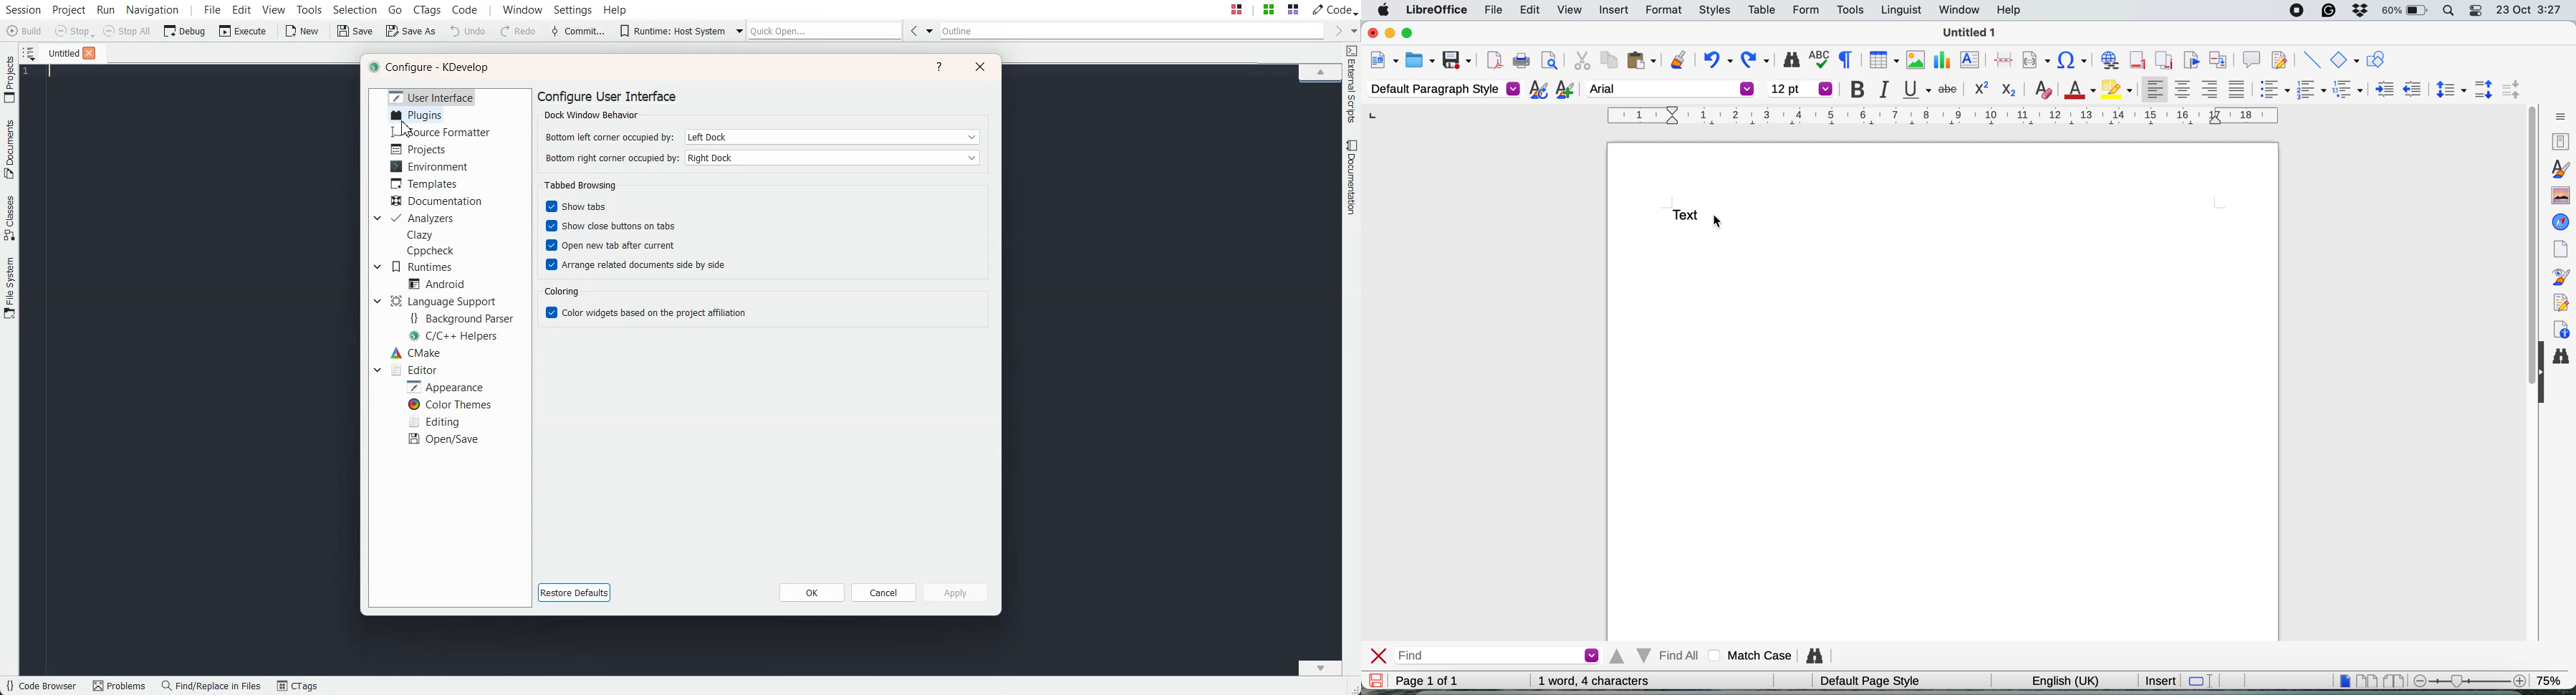  Describe the element at coordinates (1949, 90) in the screenshot. I see `strikethrough` at that location.